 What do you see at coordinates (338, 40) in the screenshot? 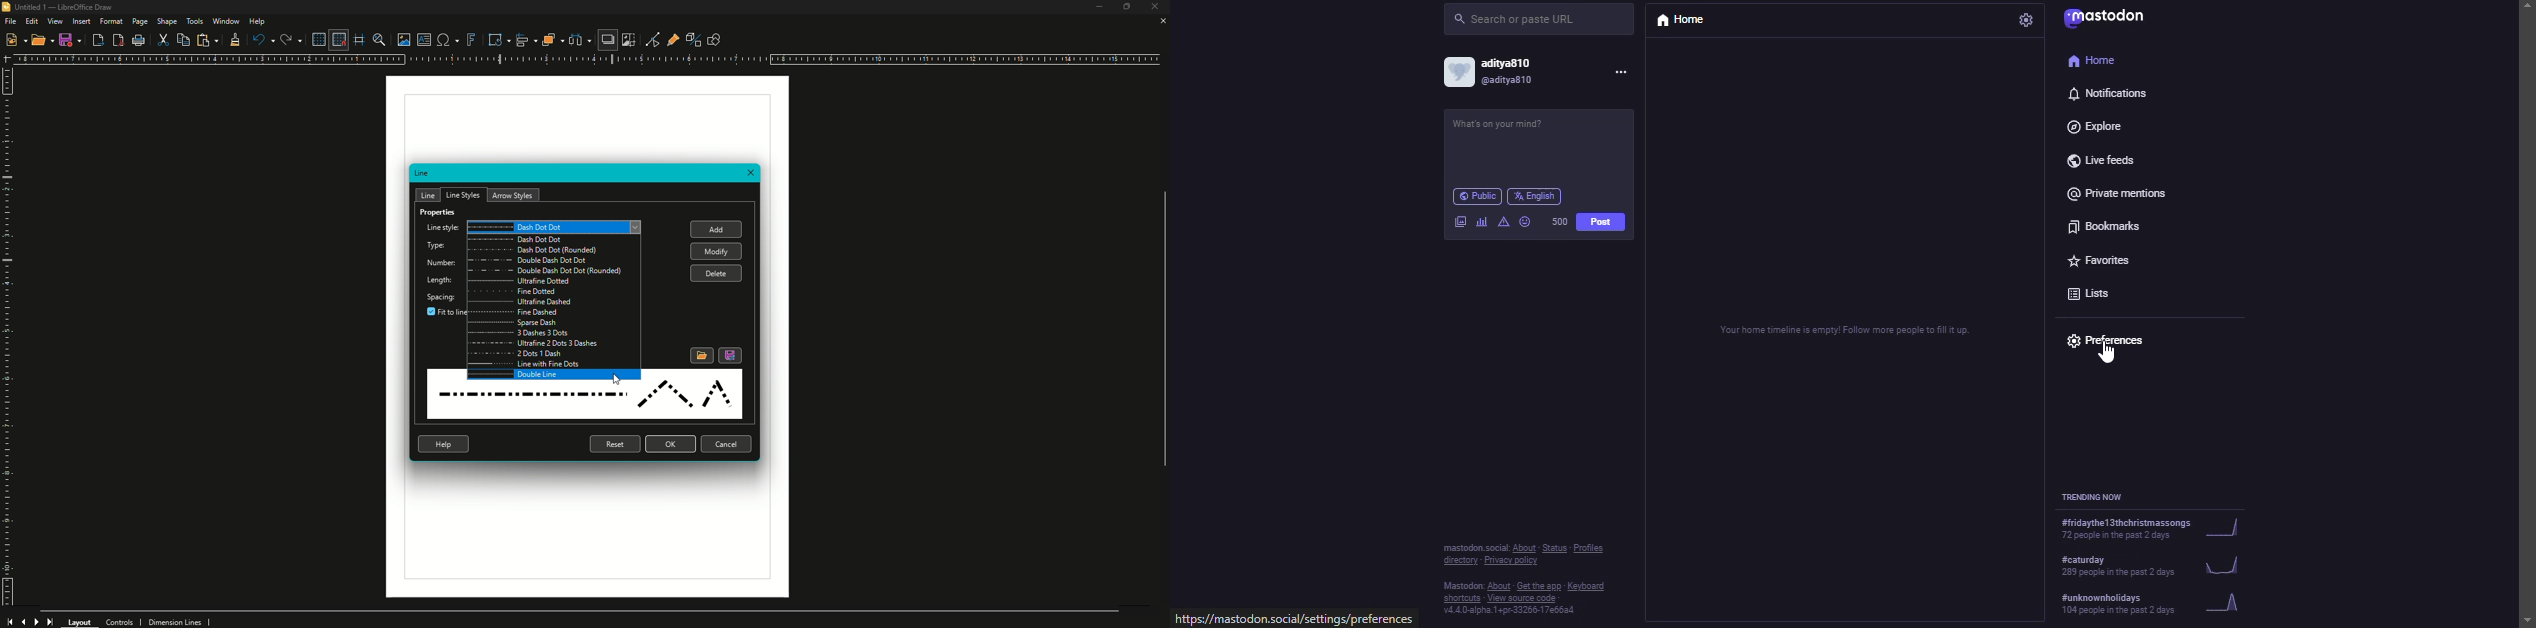
I see `Snap to Grid` at bounding box center [338, 40].